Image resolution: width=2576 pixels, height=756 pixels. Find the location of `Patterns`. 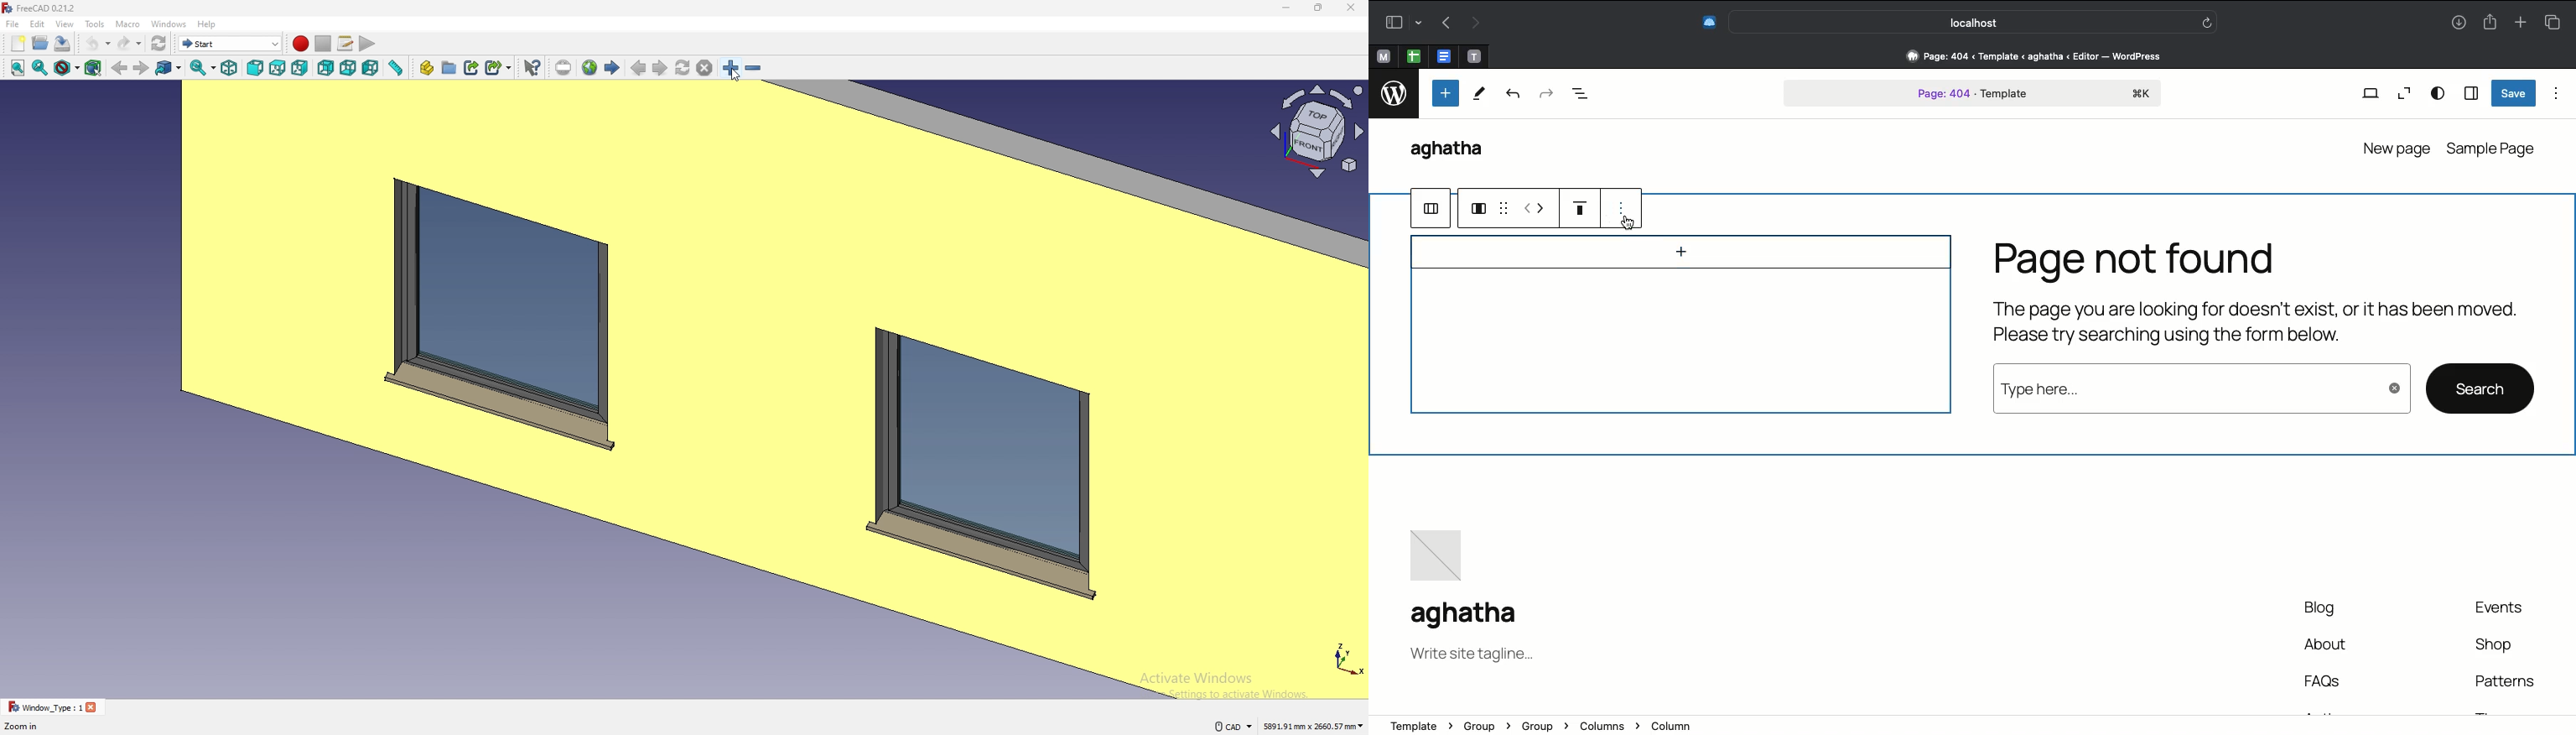

Patterns is located at coordinates (2503, 681).